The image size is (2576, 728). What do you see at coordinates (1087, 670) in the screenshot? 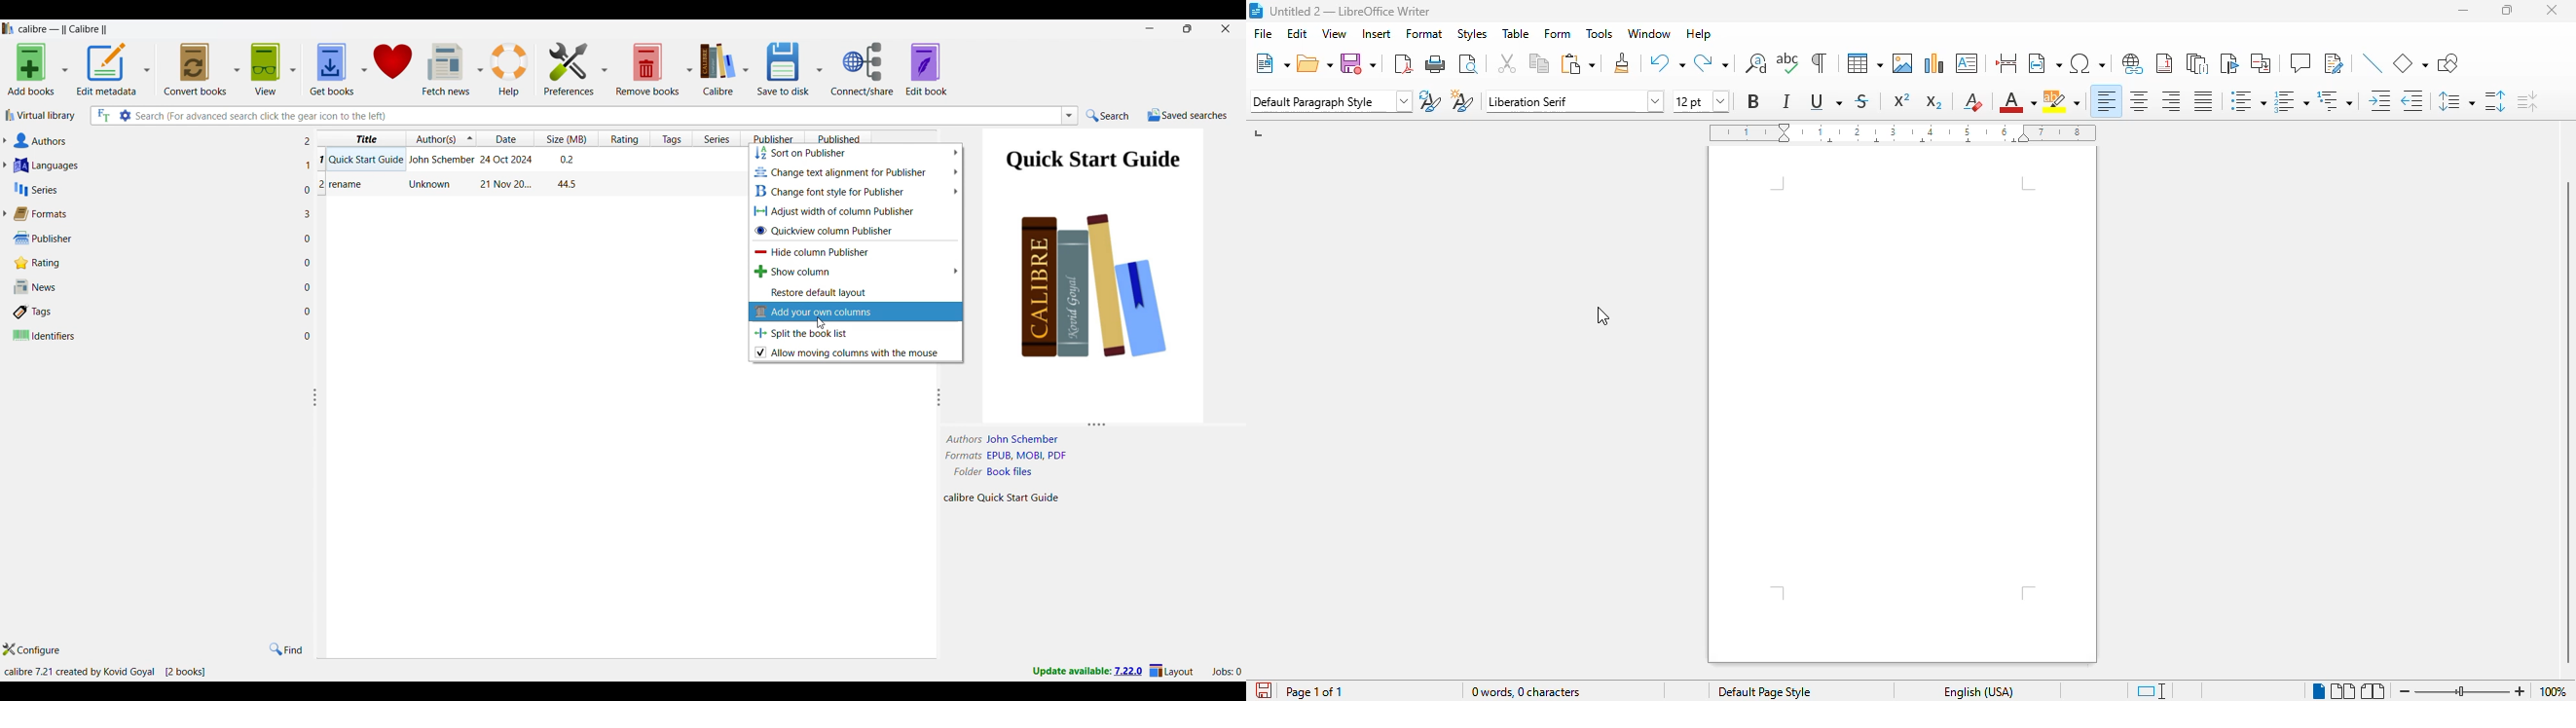
I see `New version update notifcation` at bounding box center [1087, 670].